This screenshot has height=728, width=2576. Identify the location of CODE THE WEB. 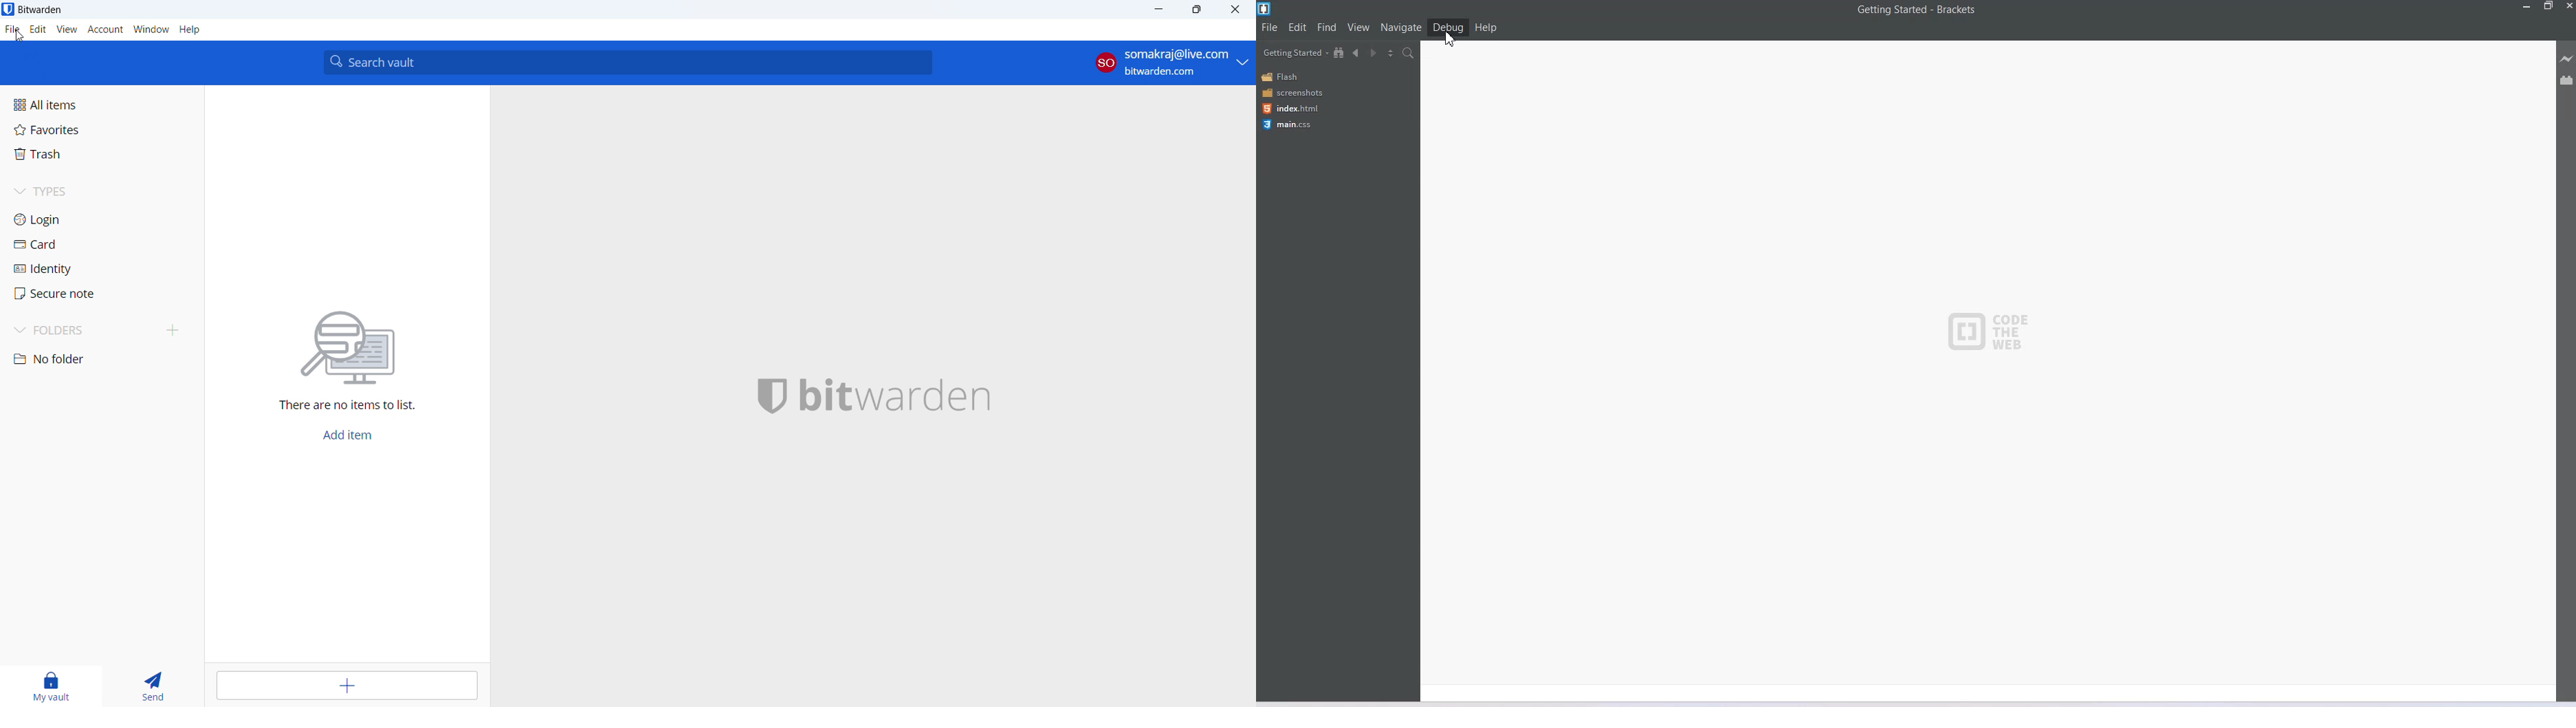
(1989, 329).